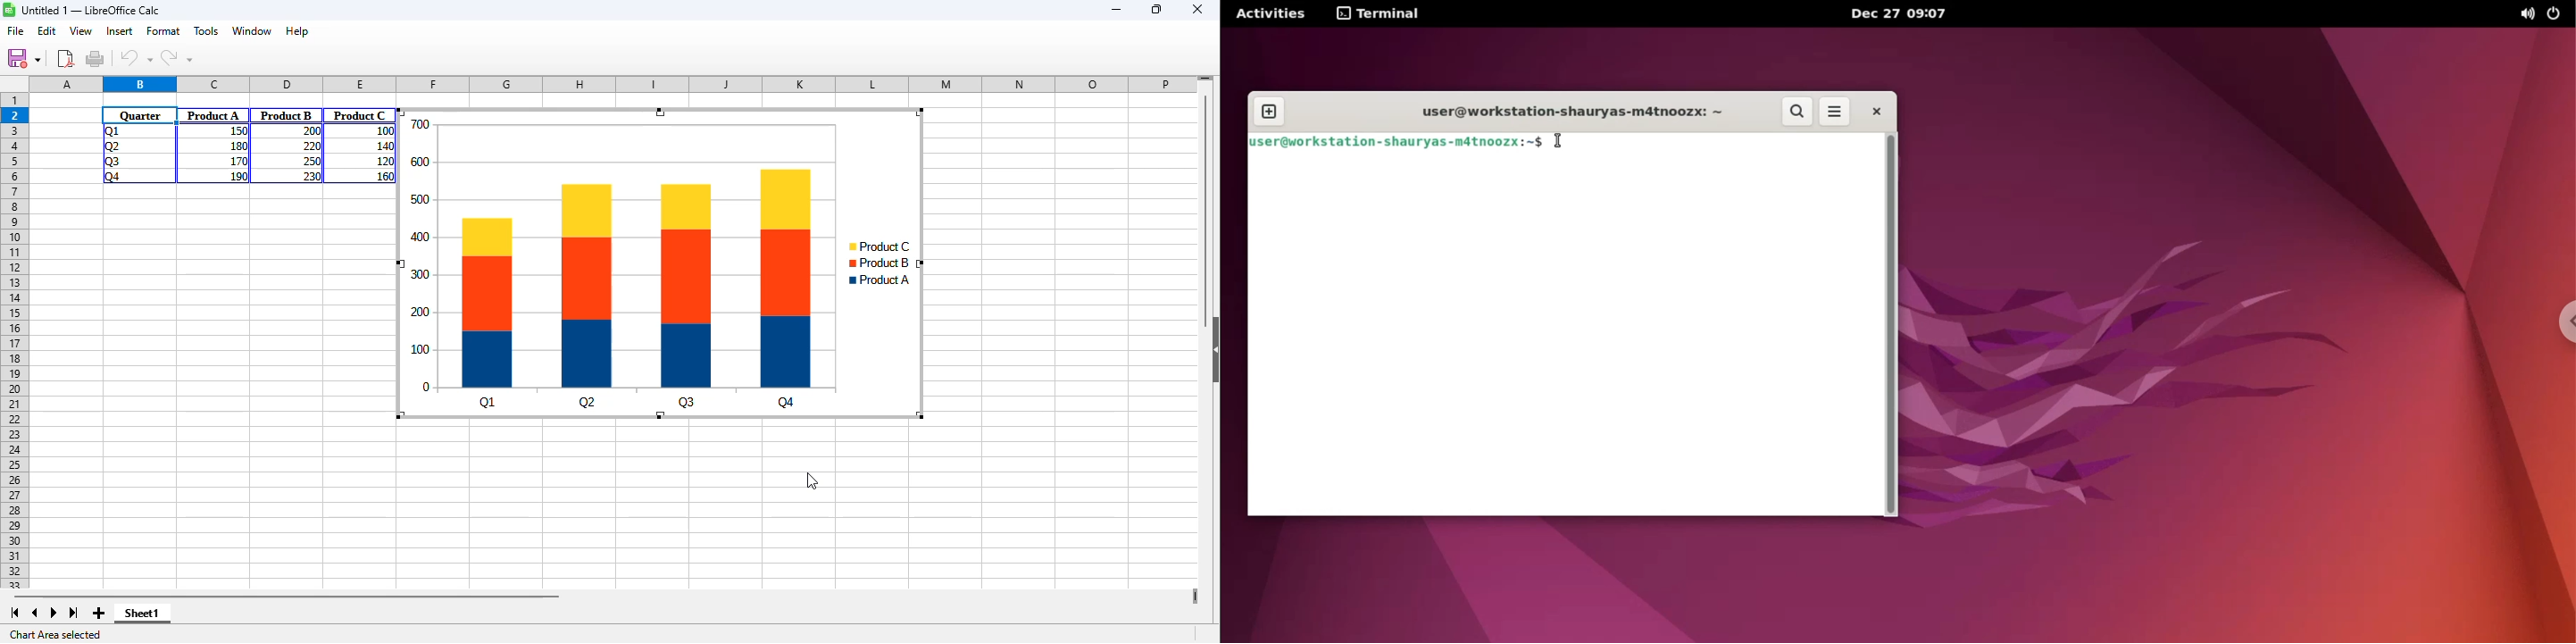  I want to click on insert, so click(119, 30).